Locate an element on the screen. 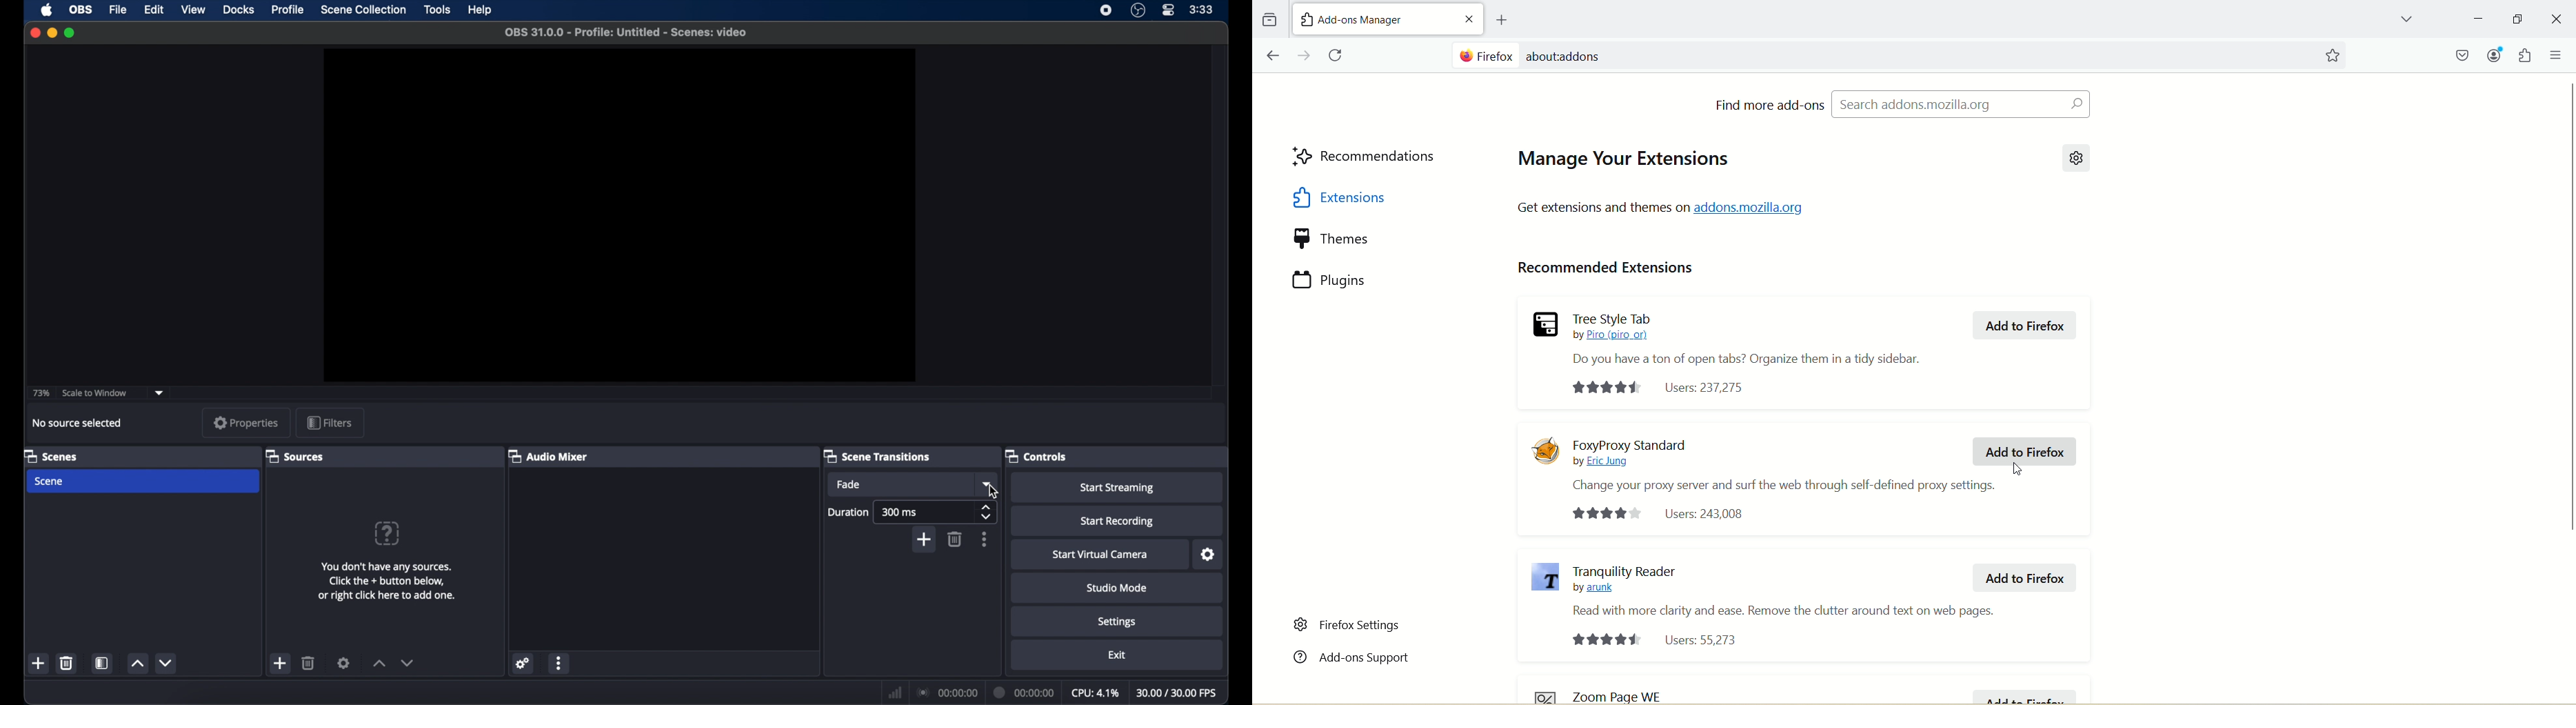 The width and height of the screenshot is (2576, 728). decrement is located at coordinates (408, 663).